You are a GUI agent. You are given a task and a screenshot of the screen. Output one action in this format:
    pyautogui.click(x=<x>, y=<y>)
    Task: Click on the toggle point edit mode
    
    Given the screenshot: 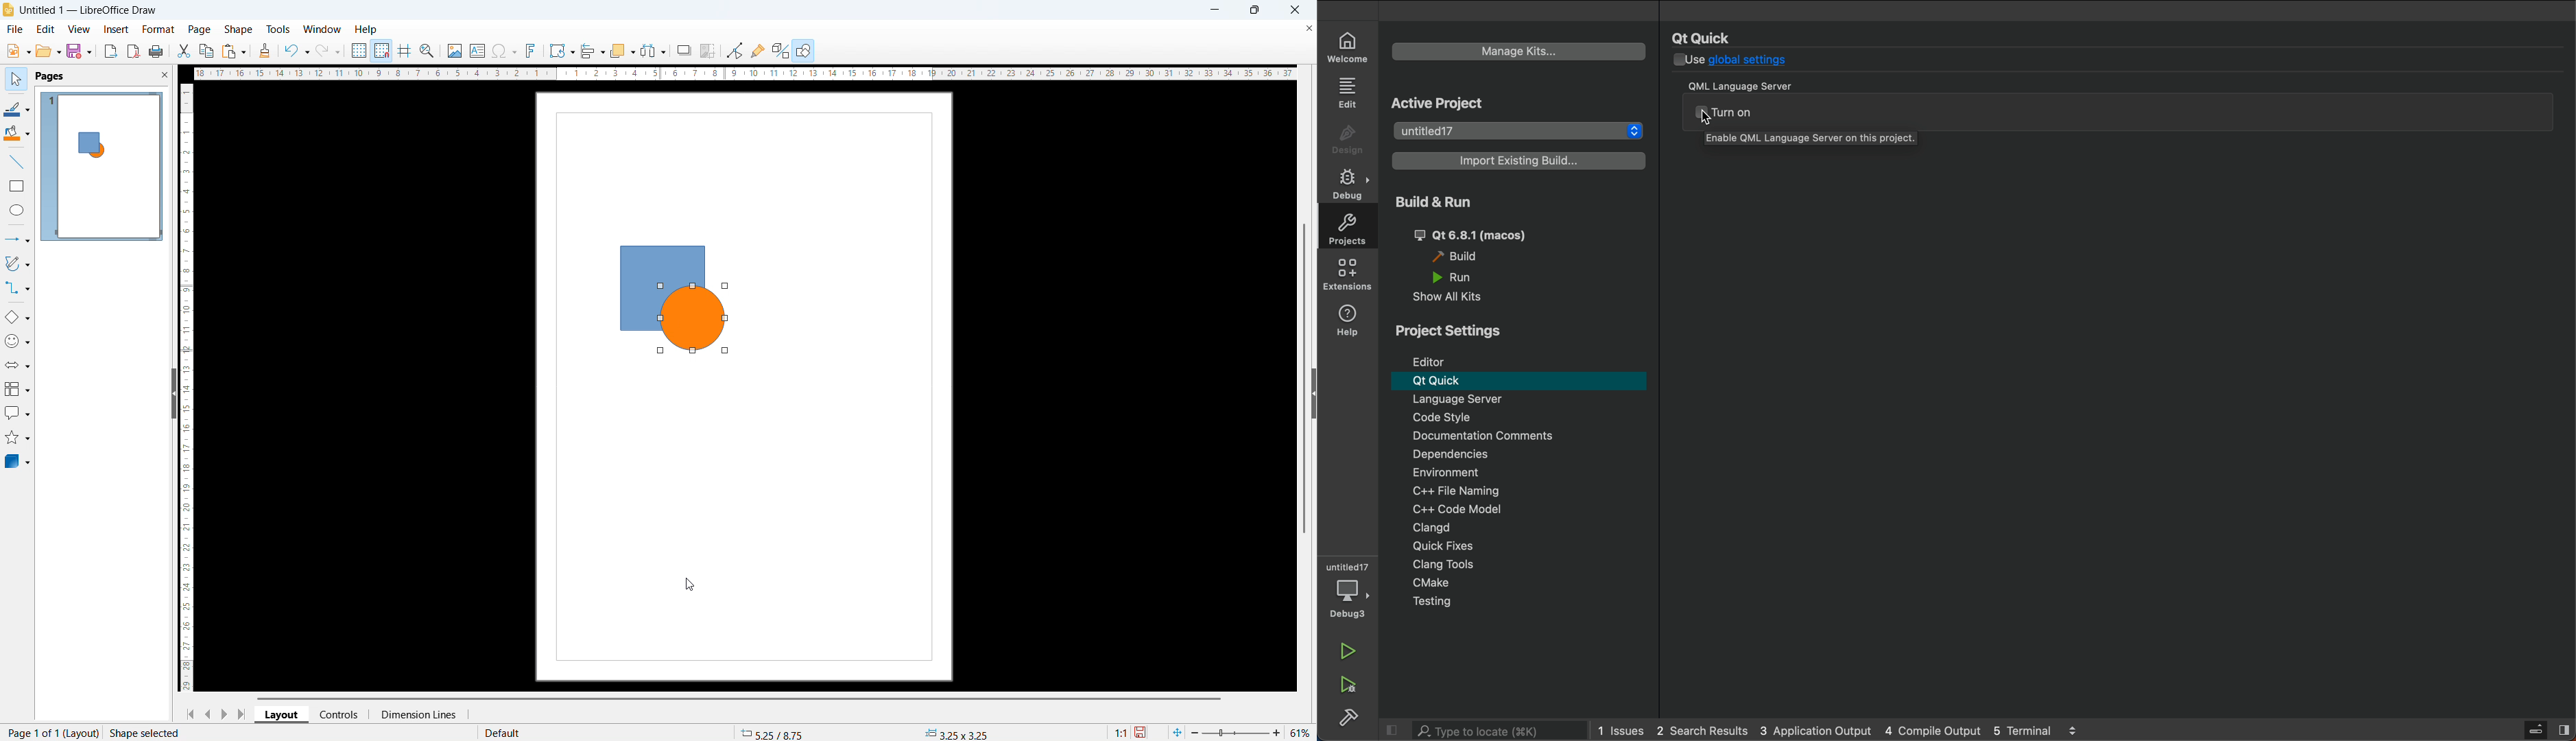 What is the action you would take?
    pyautogui.click(x=735, y=51)
    